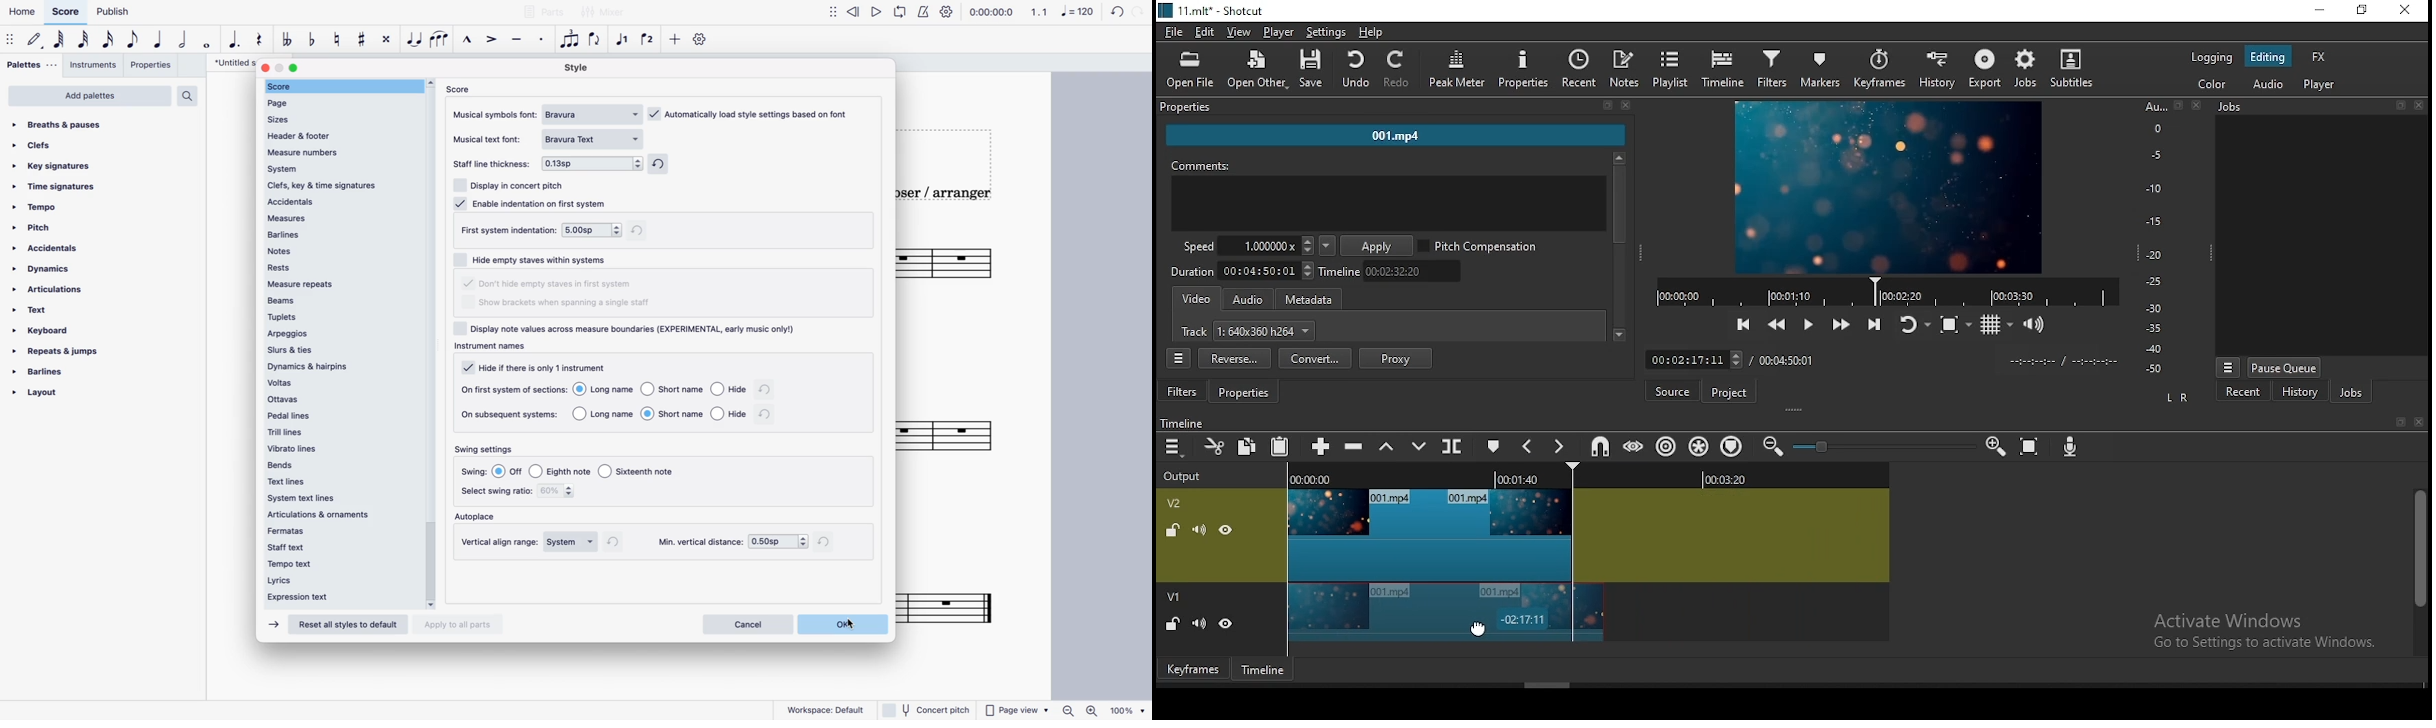  I want to click on video track V2 (split), so click(1427, 534).